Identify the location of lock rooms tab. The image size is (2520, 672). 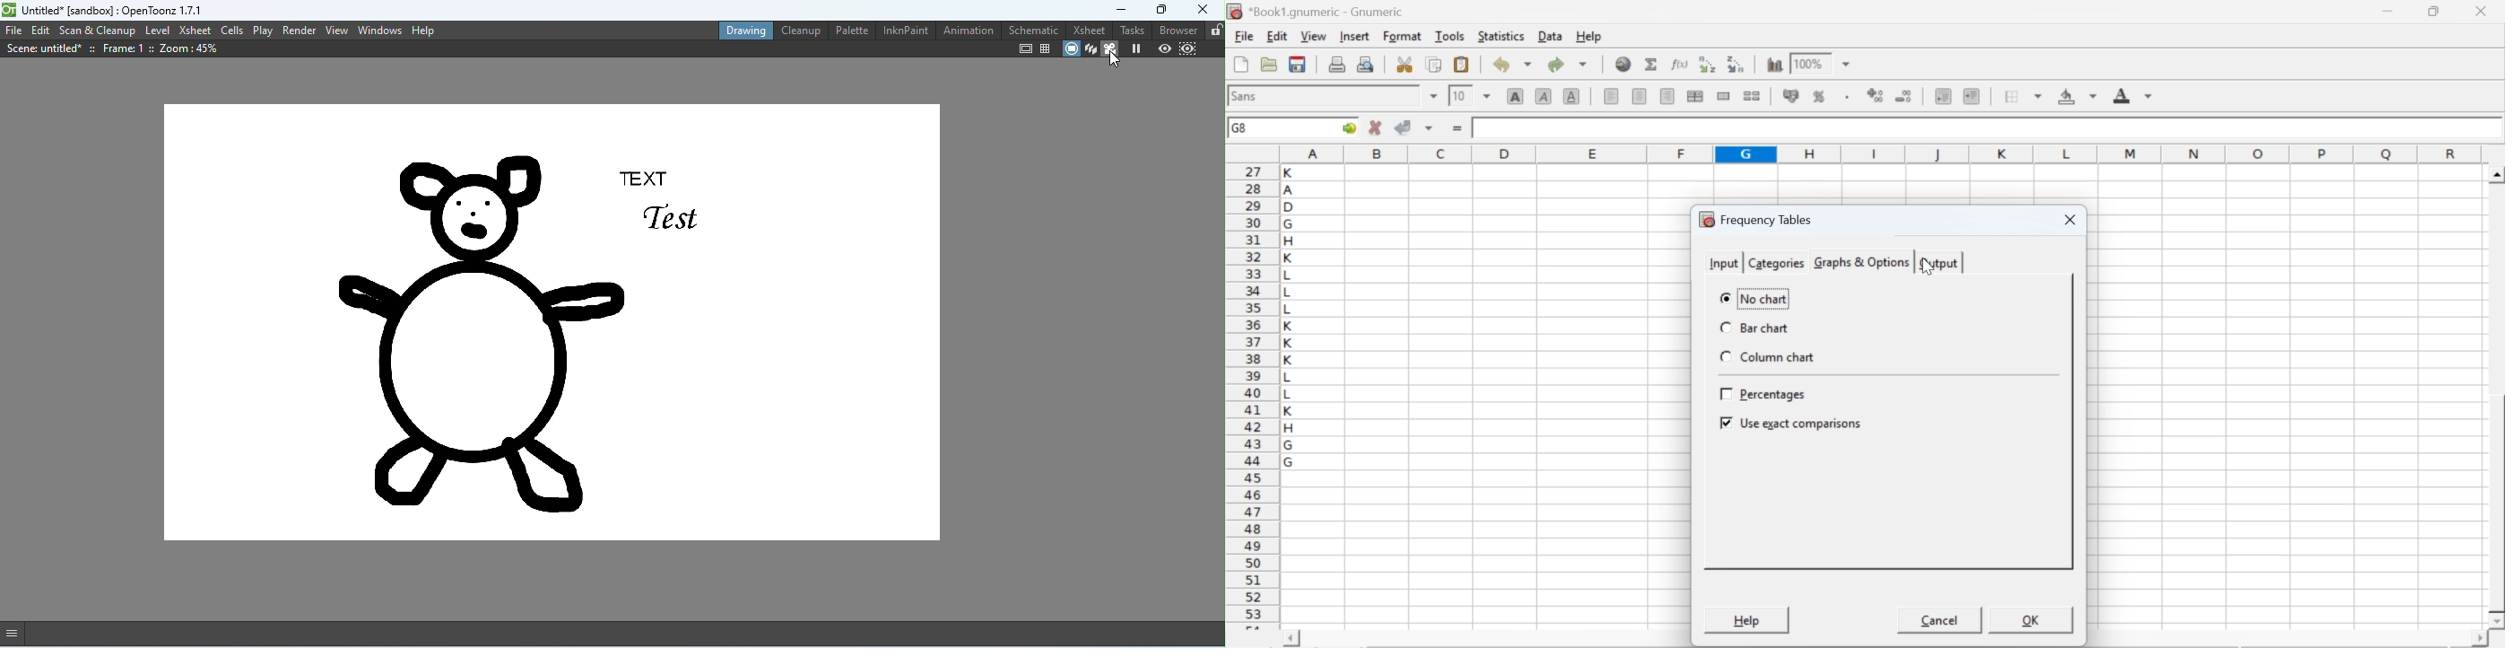
(1214, 30).